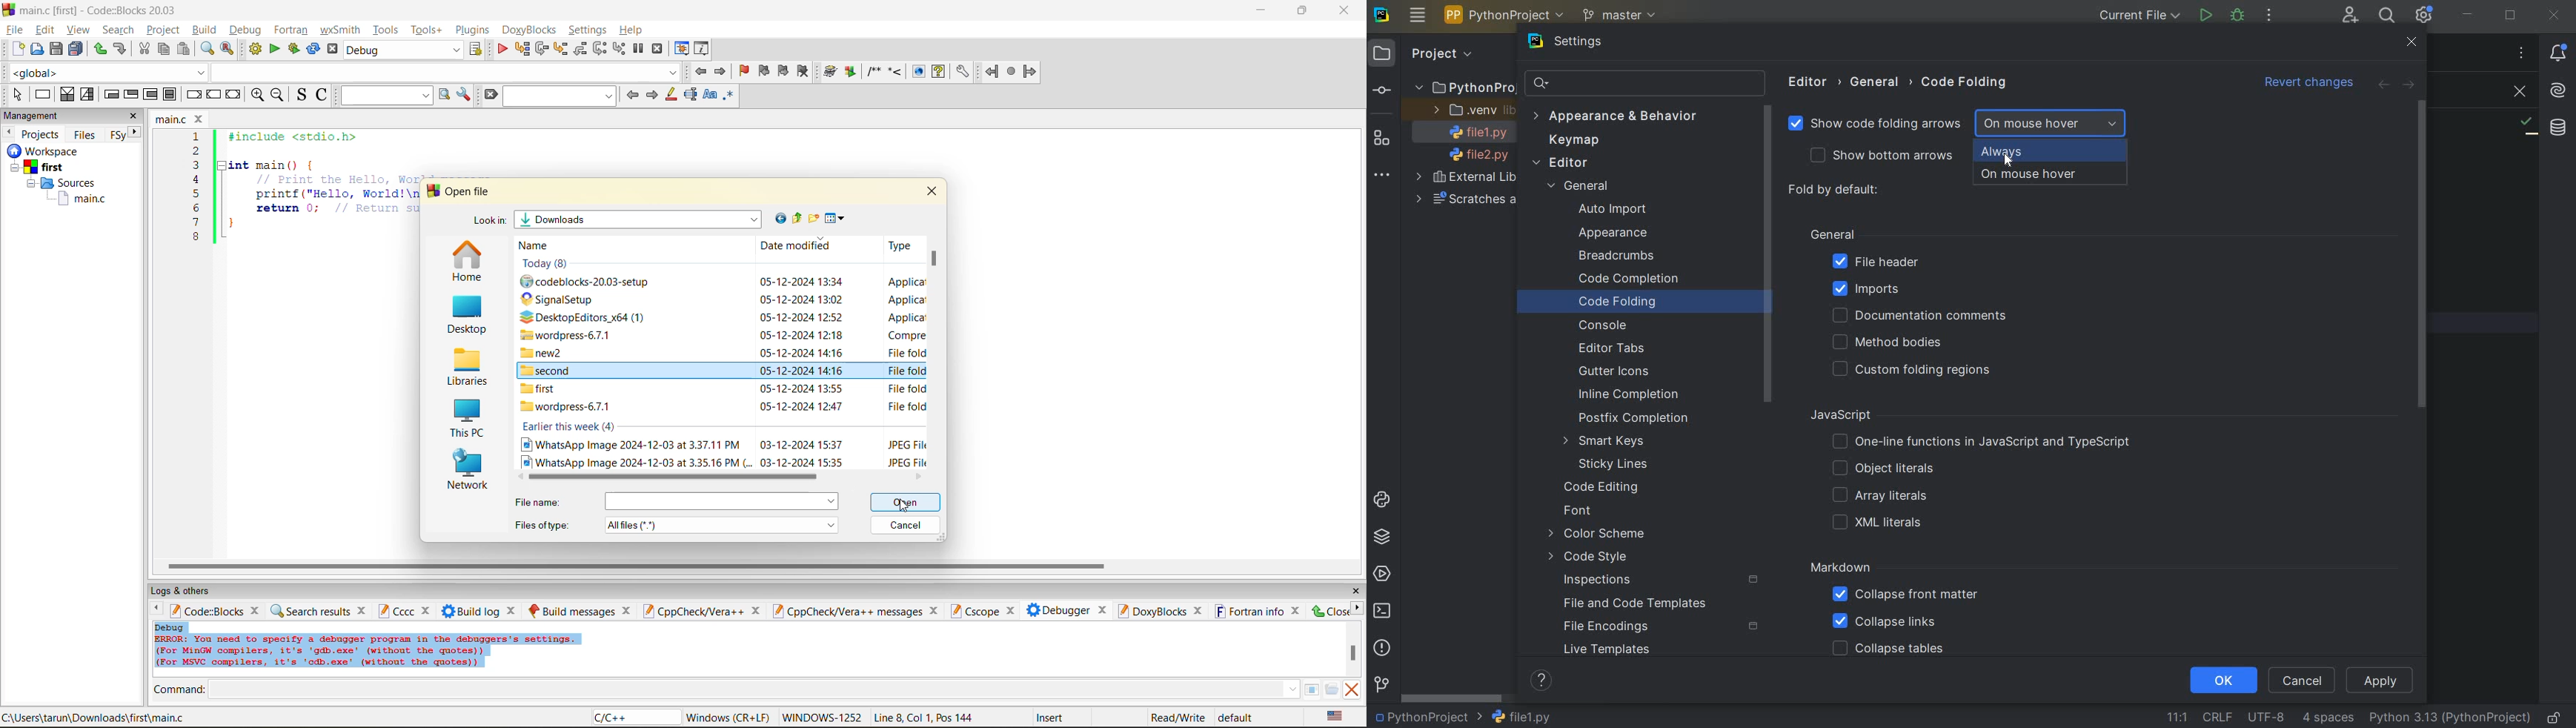 The width and height of the screenshot is (2576, 728). Describe the element at coordinates (532, 30) in the screenshot. I see `doxyblocks` at that location.